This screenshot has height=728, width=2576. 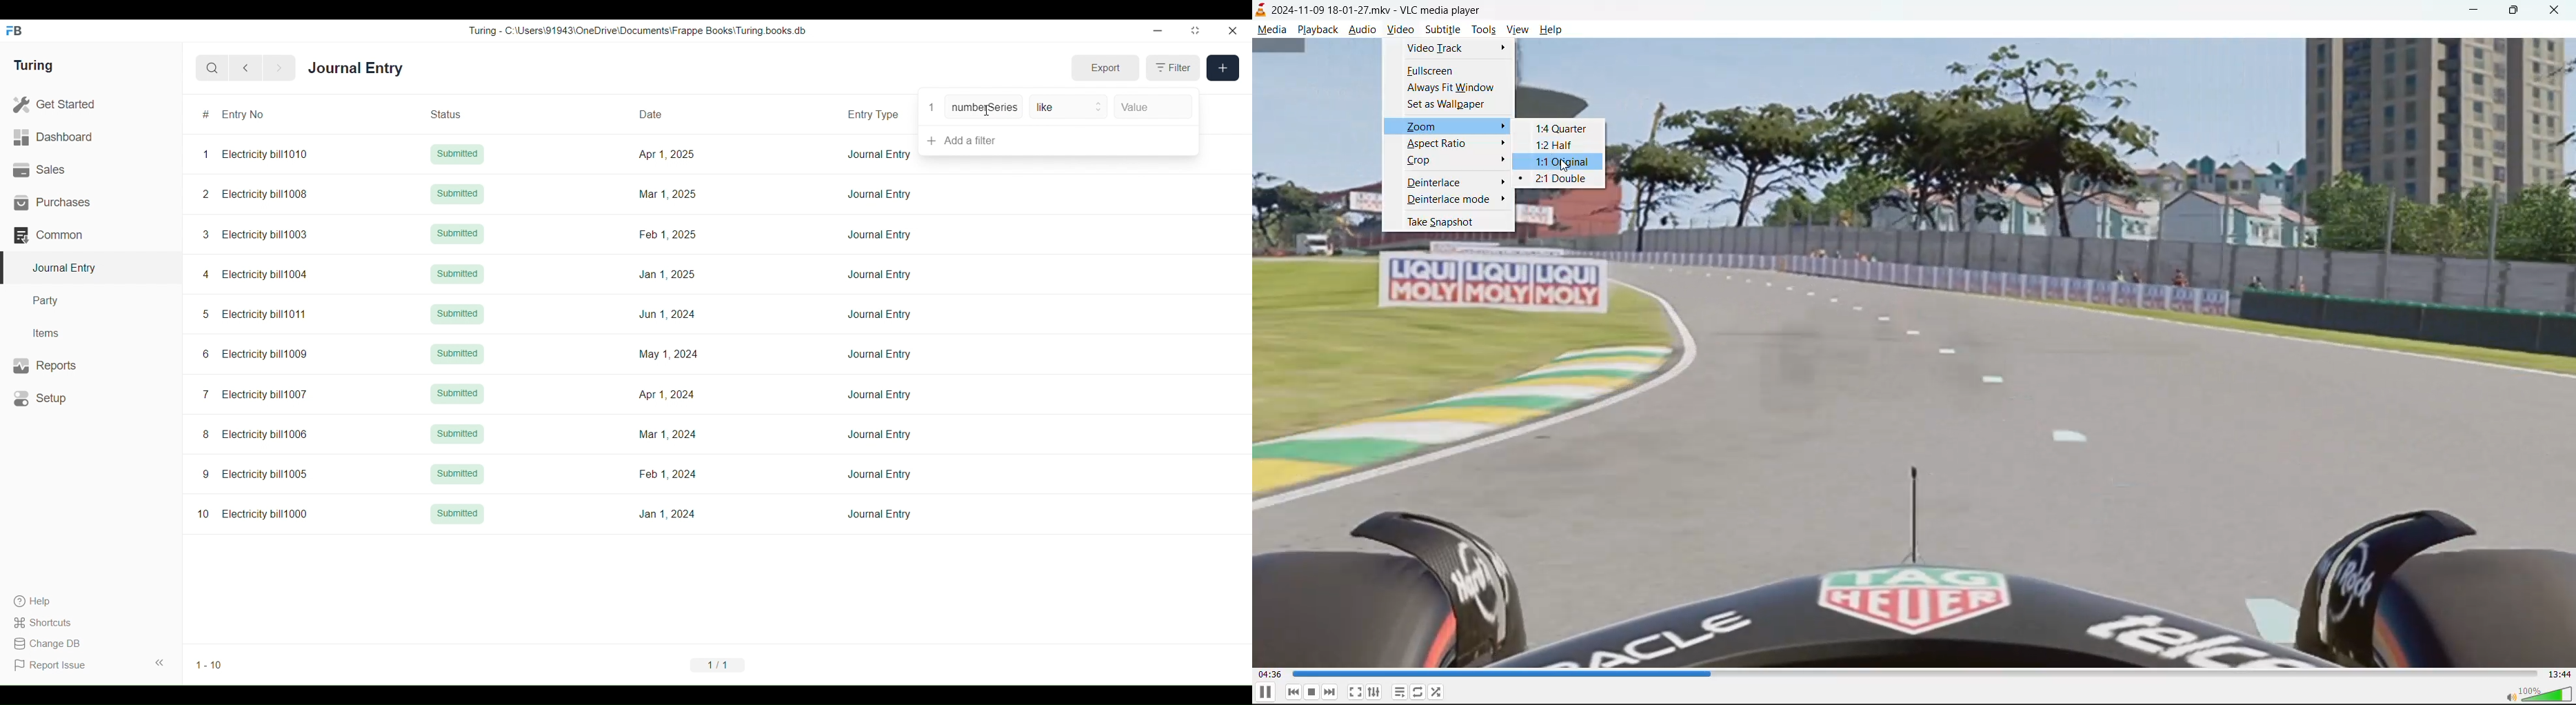 What do you see at coordinates (1223, 68) in the screenshot?
I see `New entry` at bounding box center [1223, 68].